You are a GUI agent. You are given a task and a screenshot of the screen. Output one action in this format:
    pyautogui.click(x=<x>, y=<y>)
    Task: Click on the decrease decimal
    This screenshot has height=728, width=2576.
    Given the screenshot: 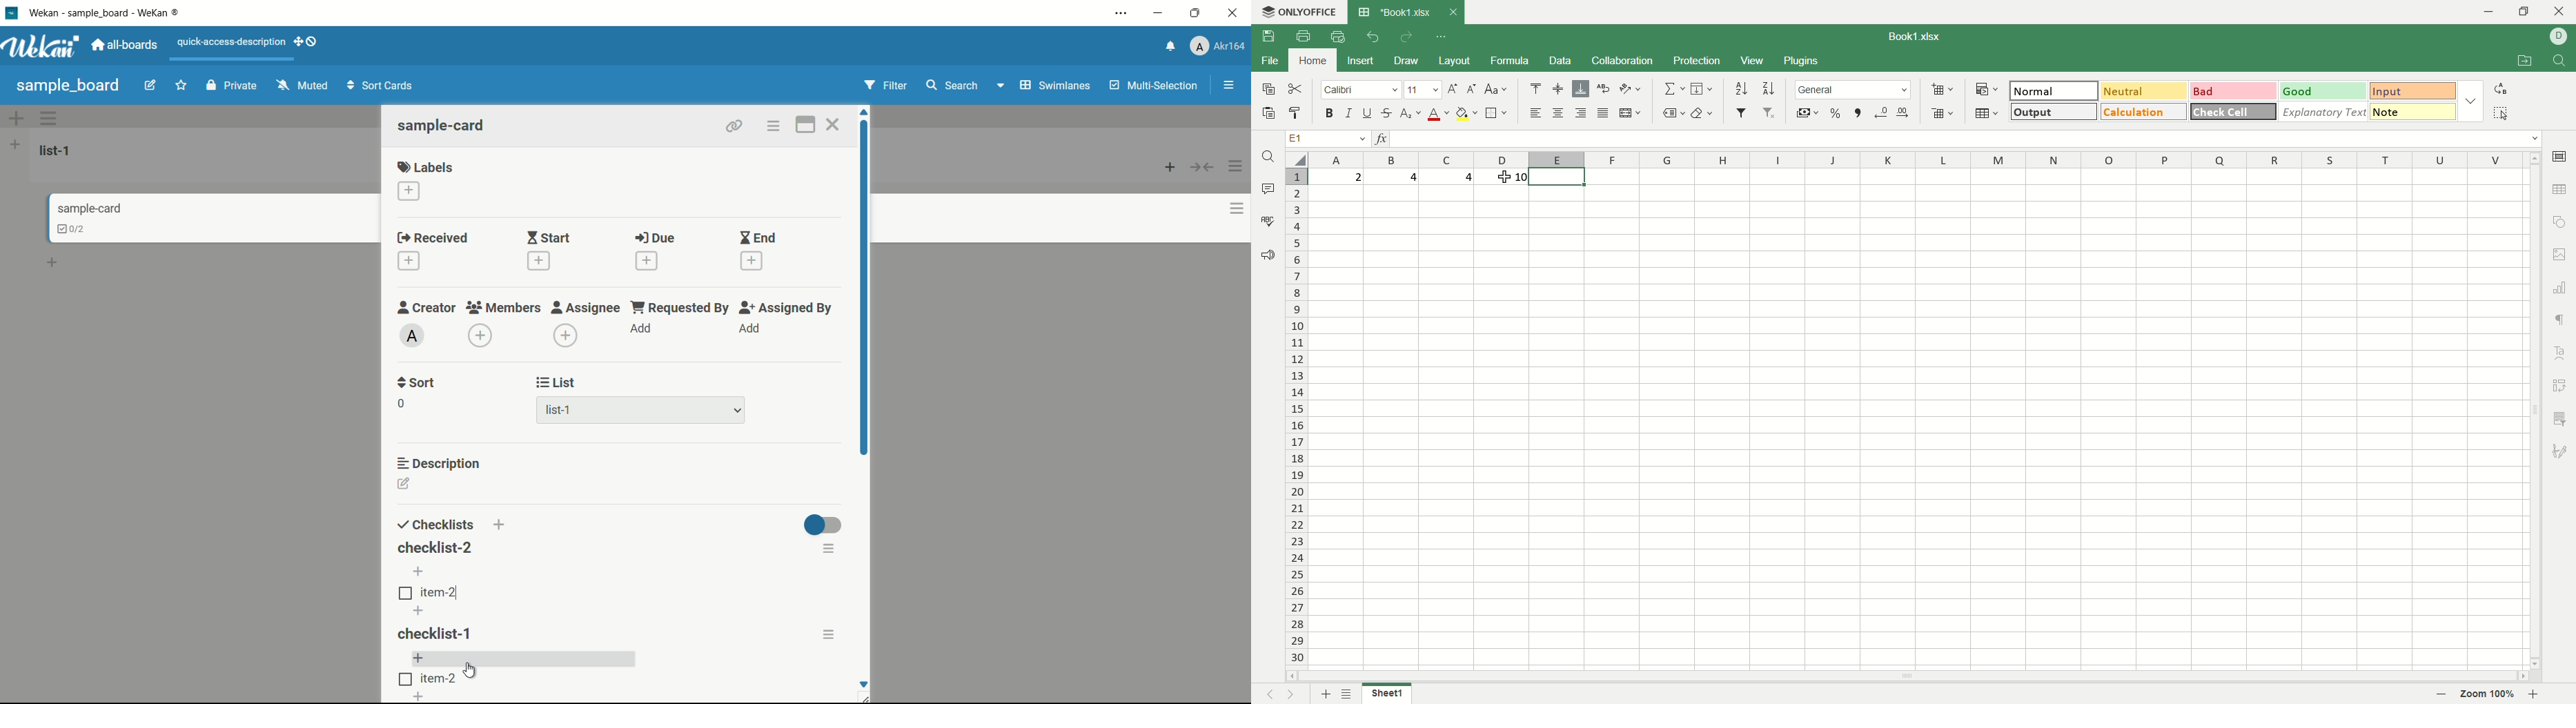 What is the action you would take?
    pyautogui.click(x=1882, y=113)
    